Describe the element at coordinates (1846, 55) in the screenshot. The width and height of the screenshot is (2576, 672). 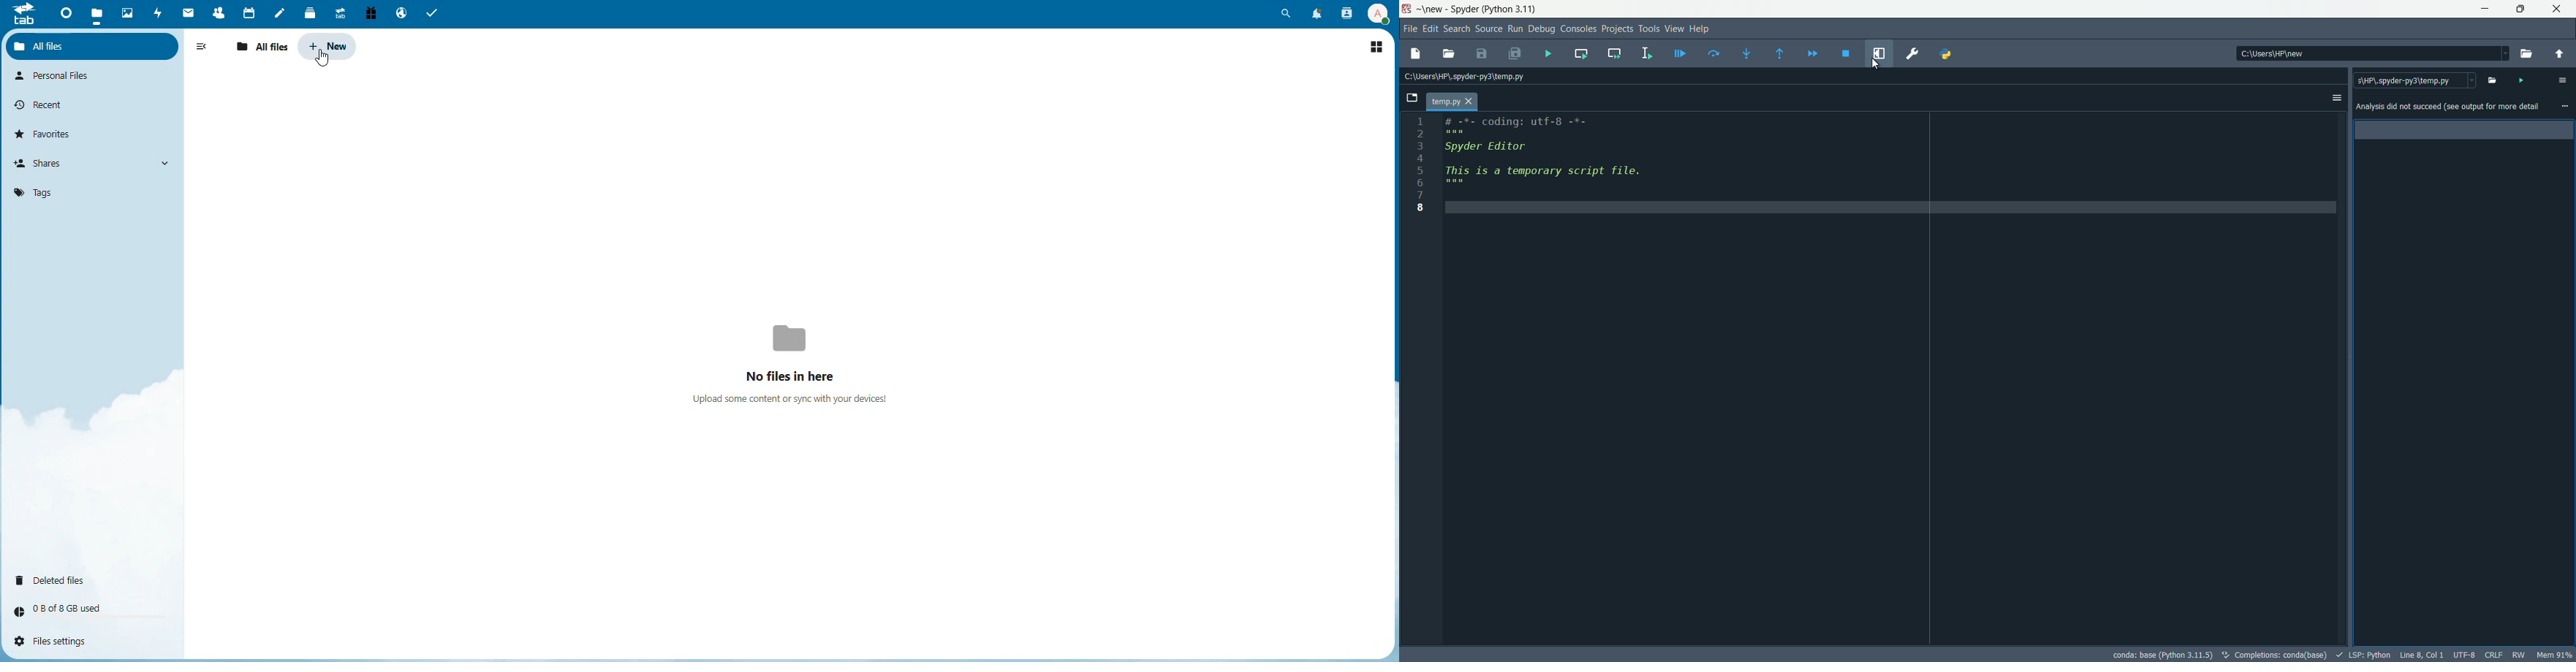
I see `stop debugging` at that location.